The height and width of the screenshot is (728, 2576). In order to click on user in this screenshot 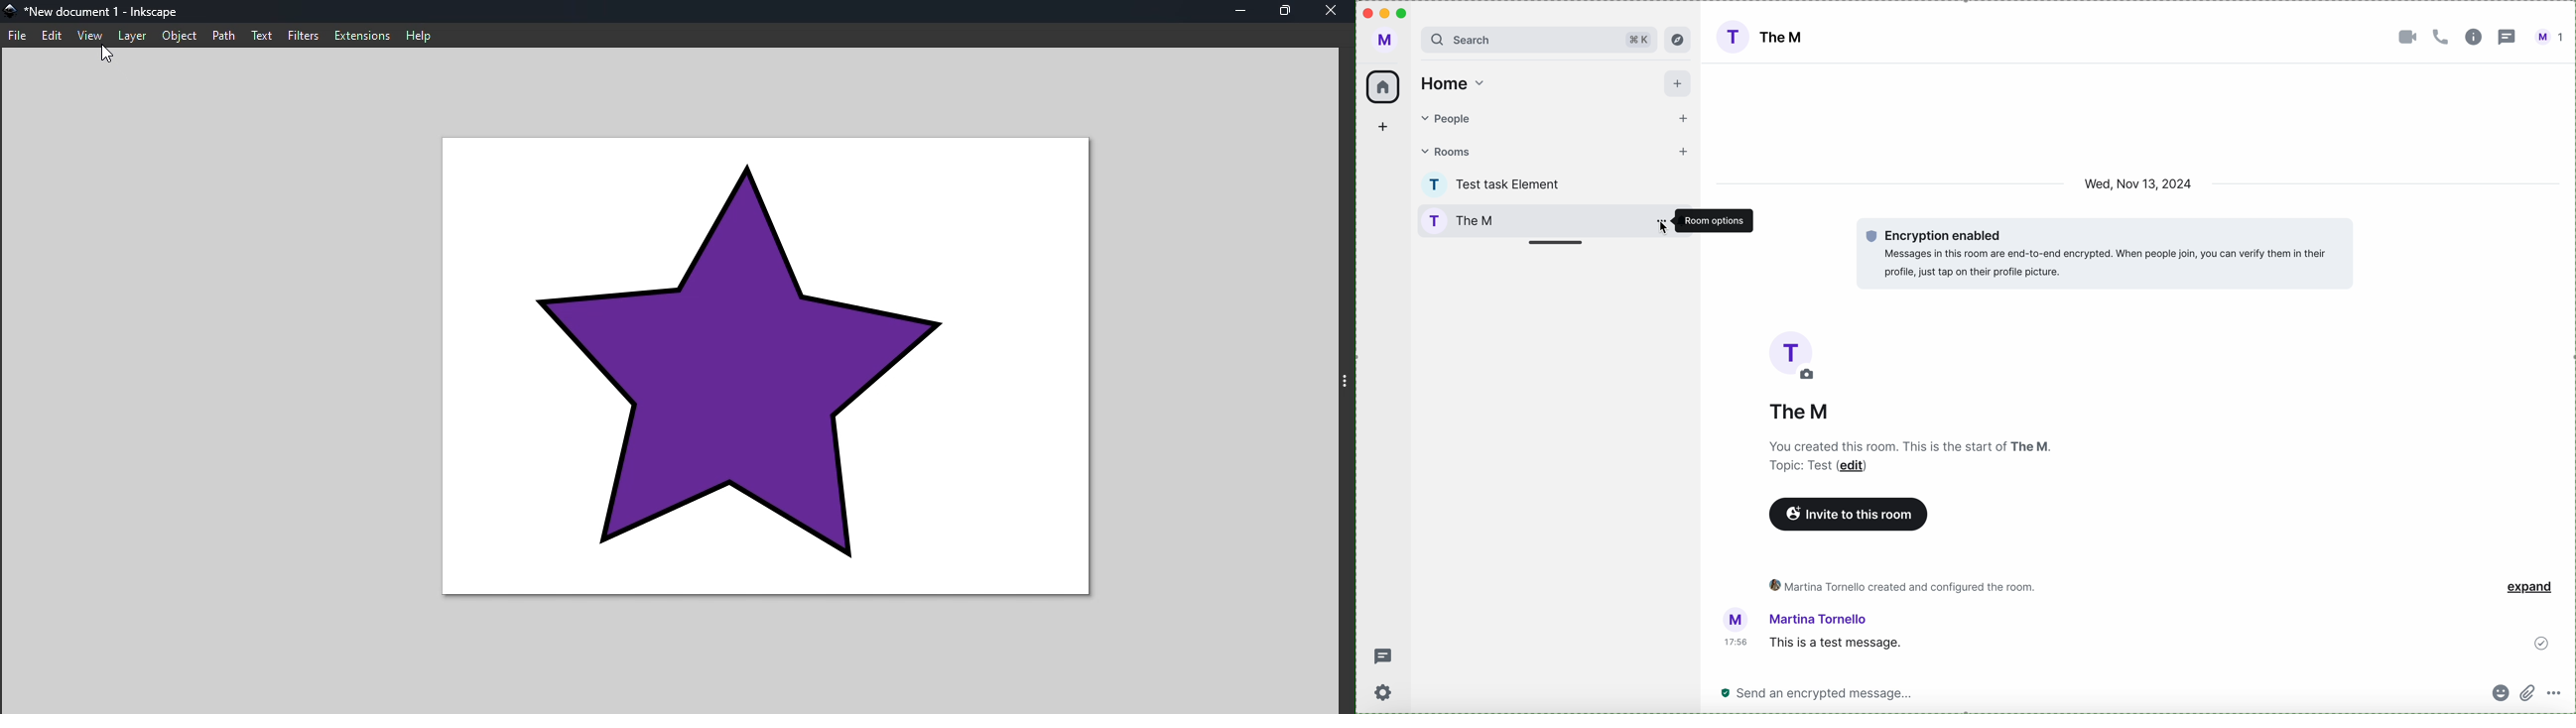, I will do `click(1824, 618)`.